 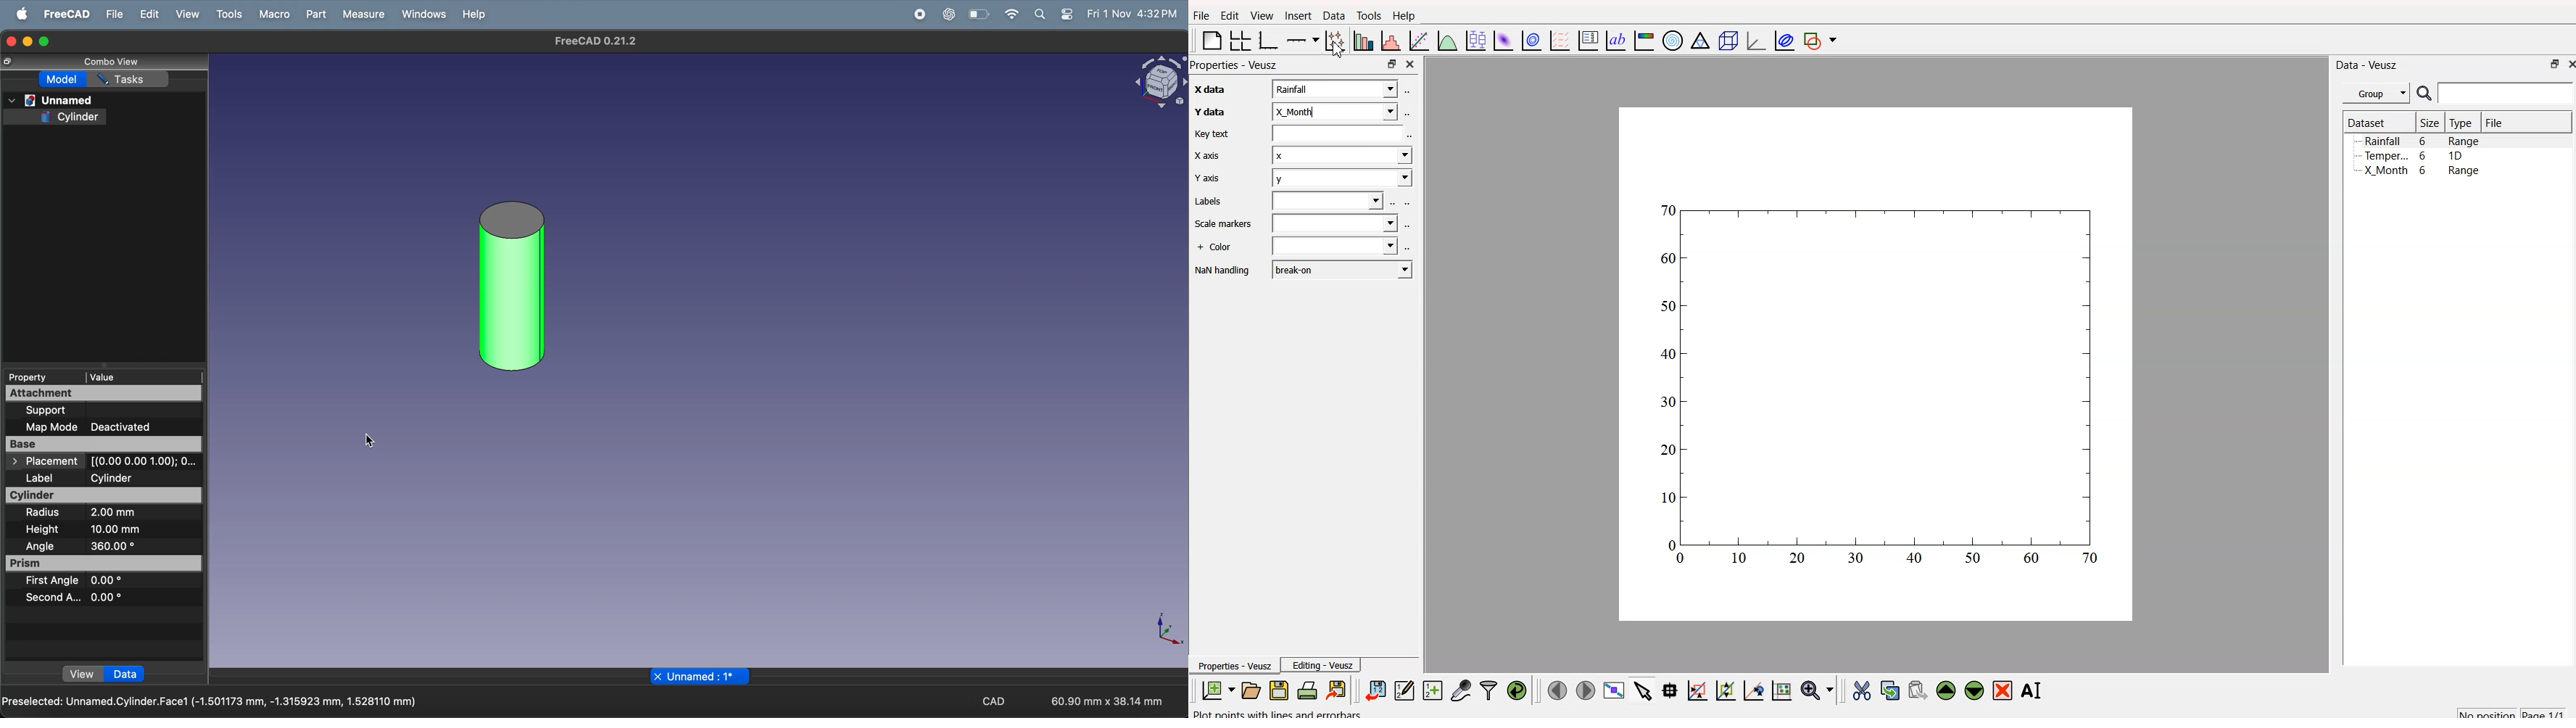 I want to click on data, so click(x=126, y=674).